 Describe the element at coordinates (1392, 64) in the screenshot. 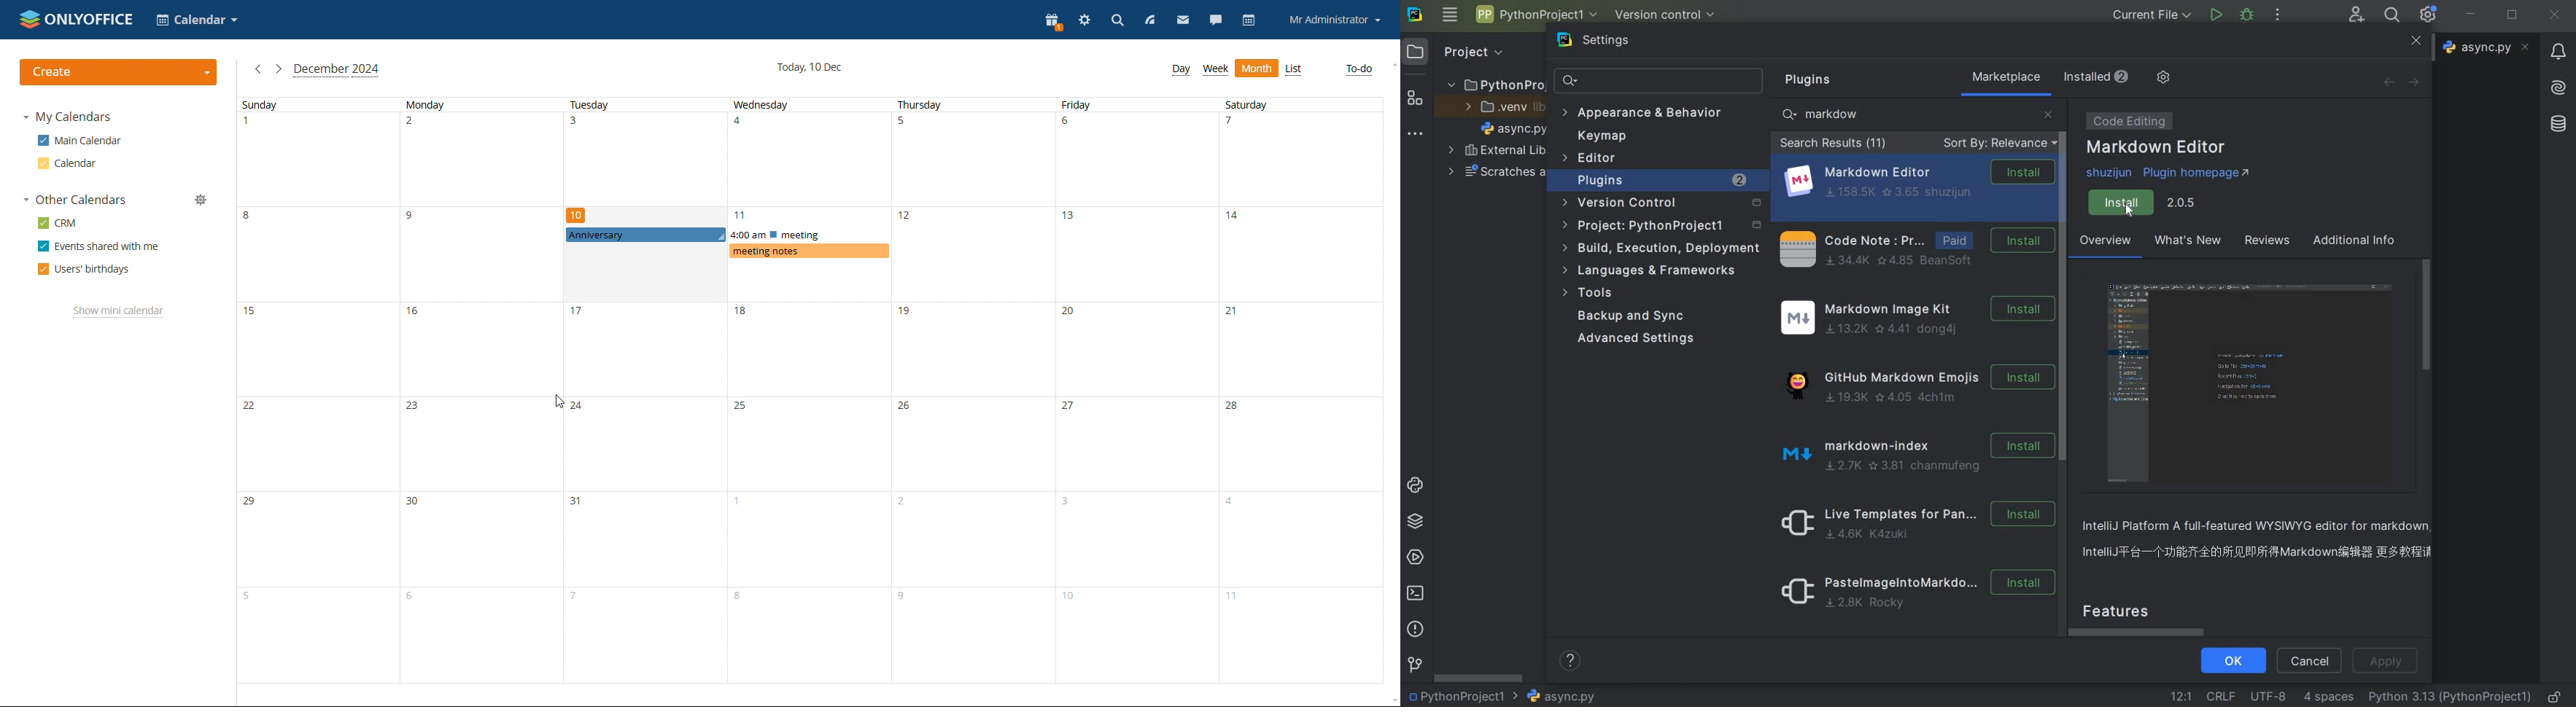

I see `scroll up` at that location.